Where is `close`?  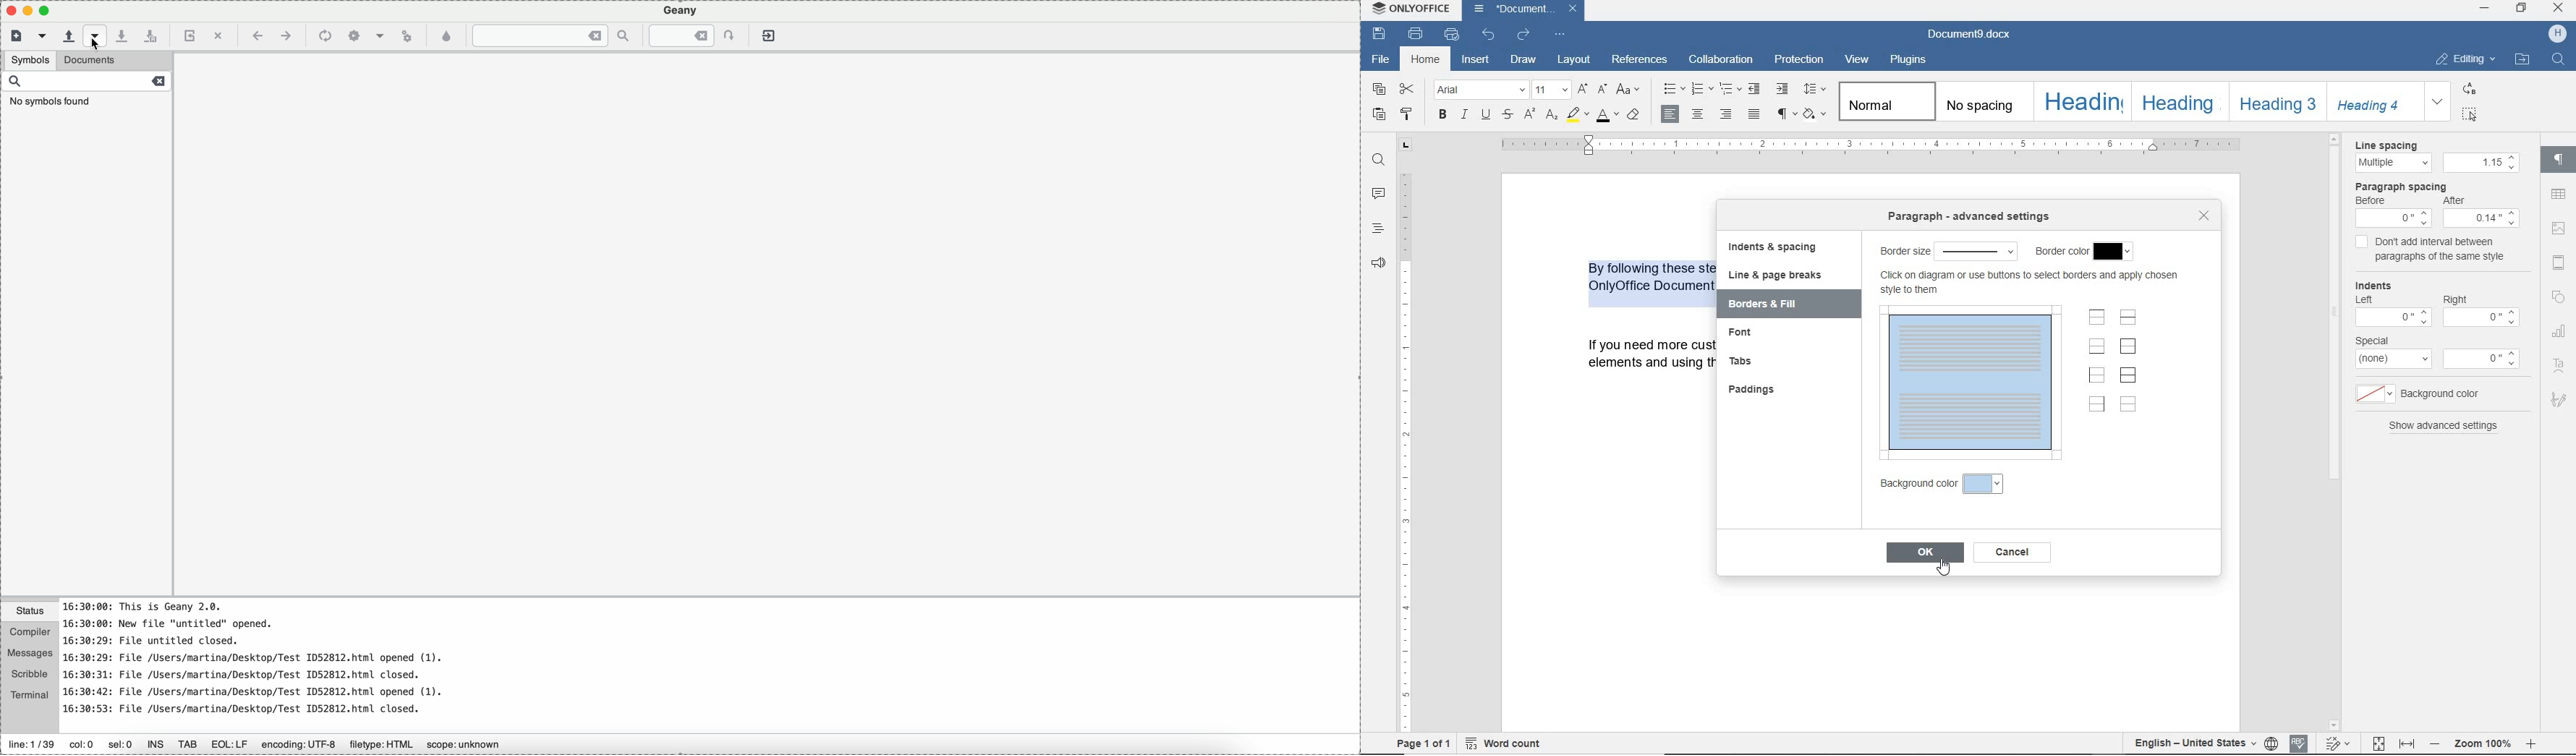
close is located at coordinates (2205, 216).